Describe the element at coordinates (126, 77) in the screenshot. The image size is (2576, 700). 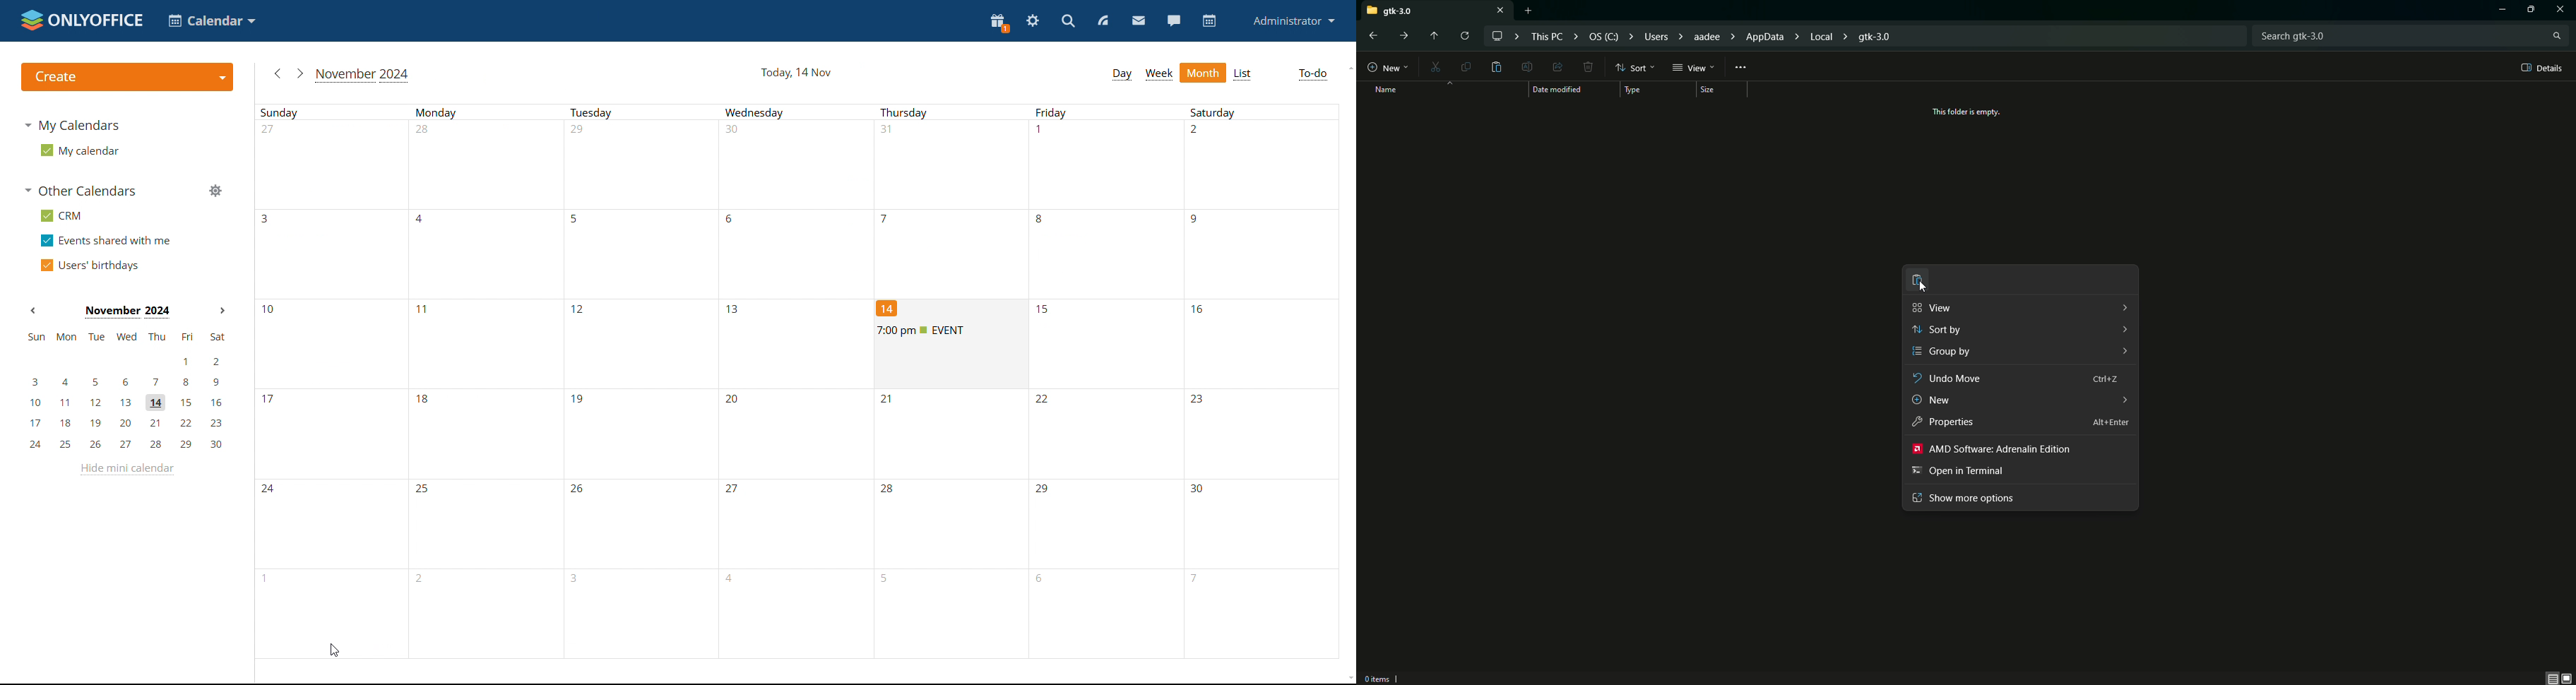
I see `create` at that location.